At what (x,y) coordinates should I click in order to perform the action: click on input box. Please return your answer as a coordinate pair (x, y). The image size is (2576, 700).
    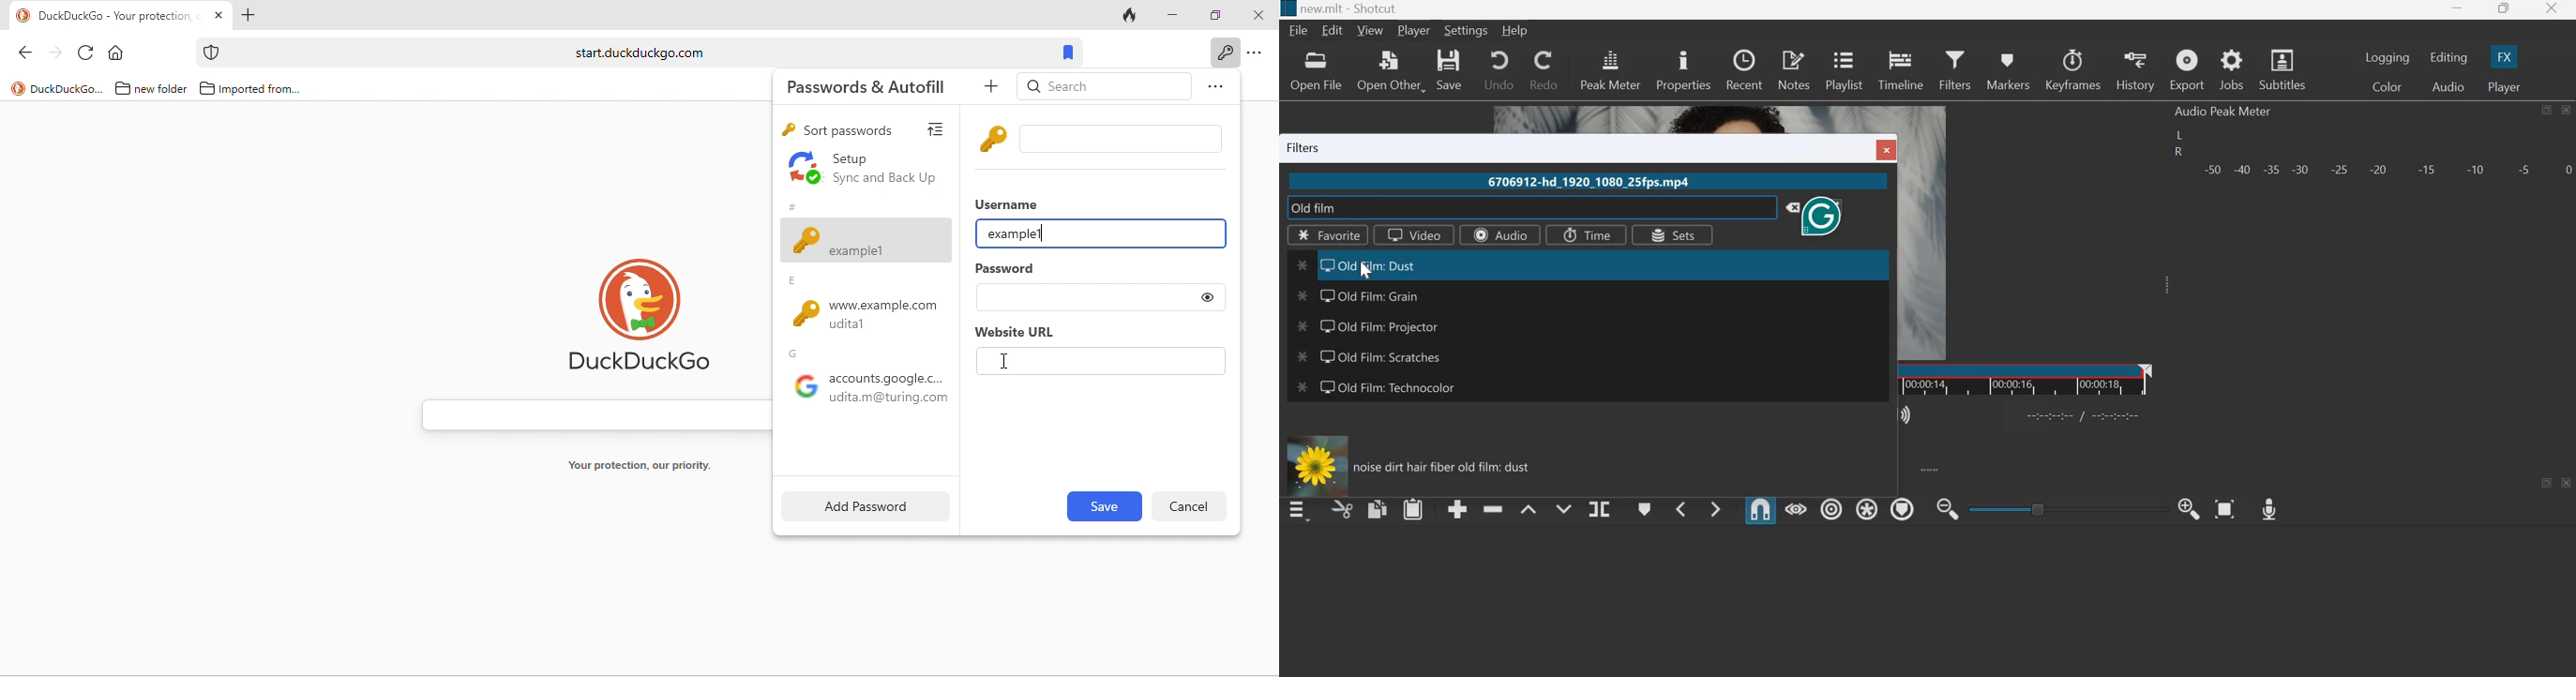
    Looking at the image, I should click on (1124, 139).